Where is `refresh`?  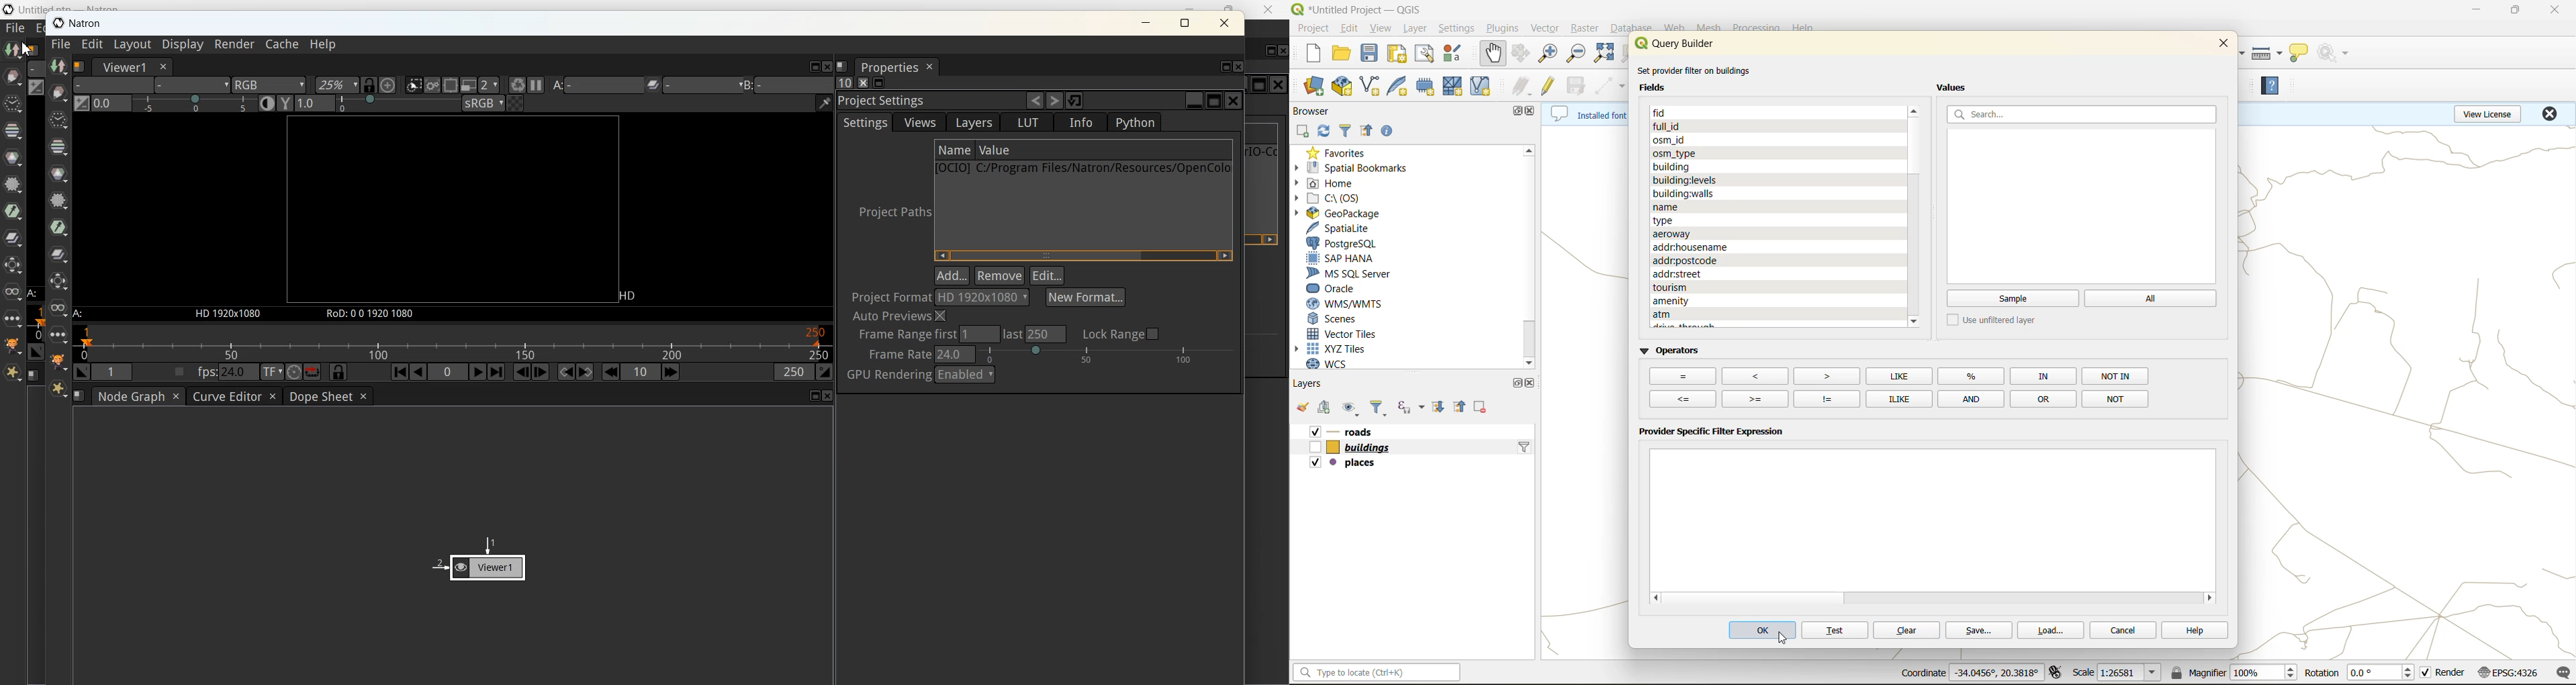
refresh is located at coordinates (1324, 131).